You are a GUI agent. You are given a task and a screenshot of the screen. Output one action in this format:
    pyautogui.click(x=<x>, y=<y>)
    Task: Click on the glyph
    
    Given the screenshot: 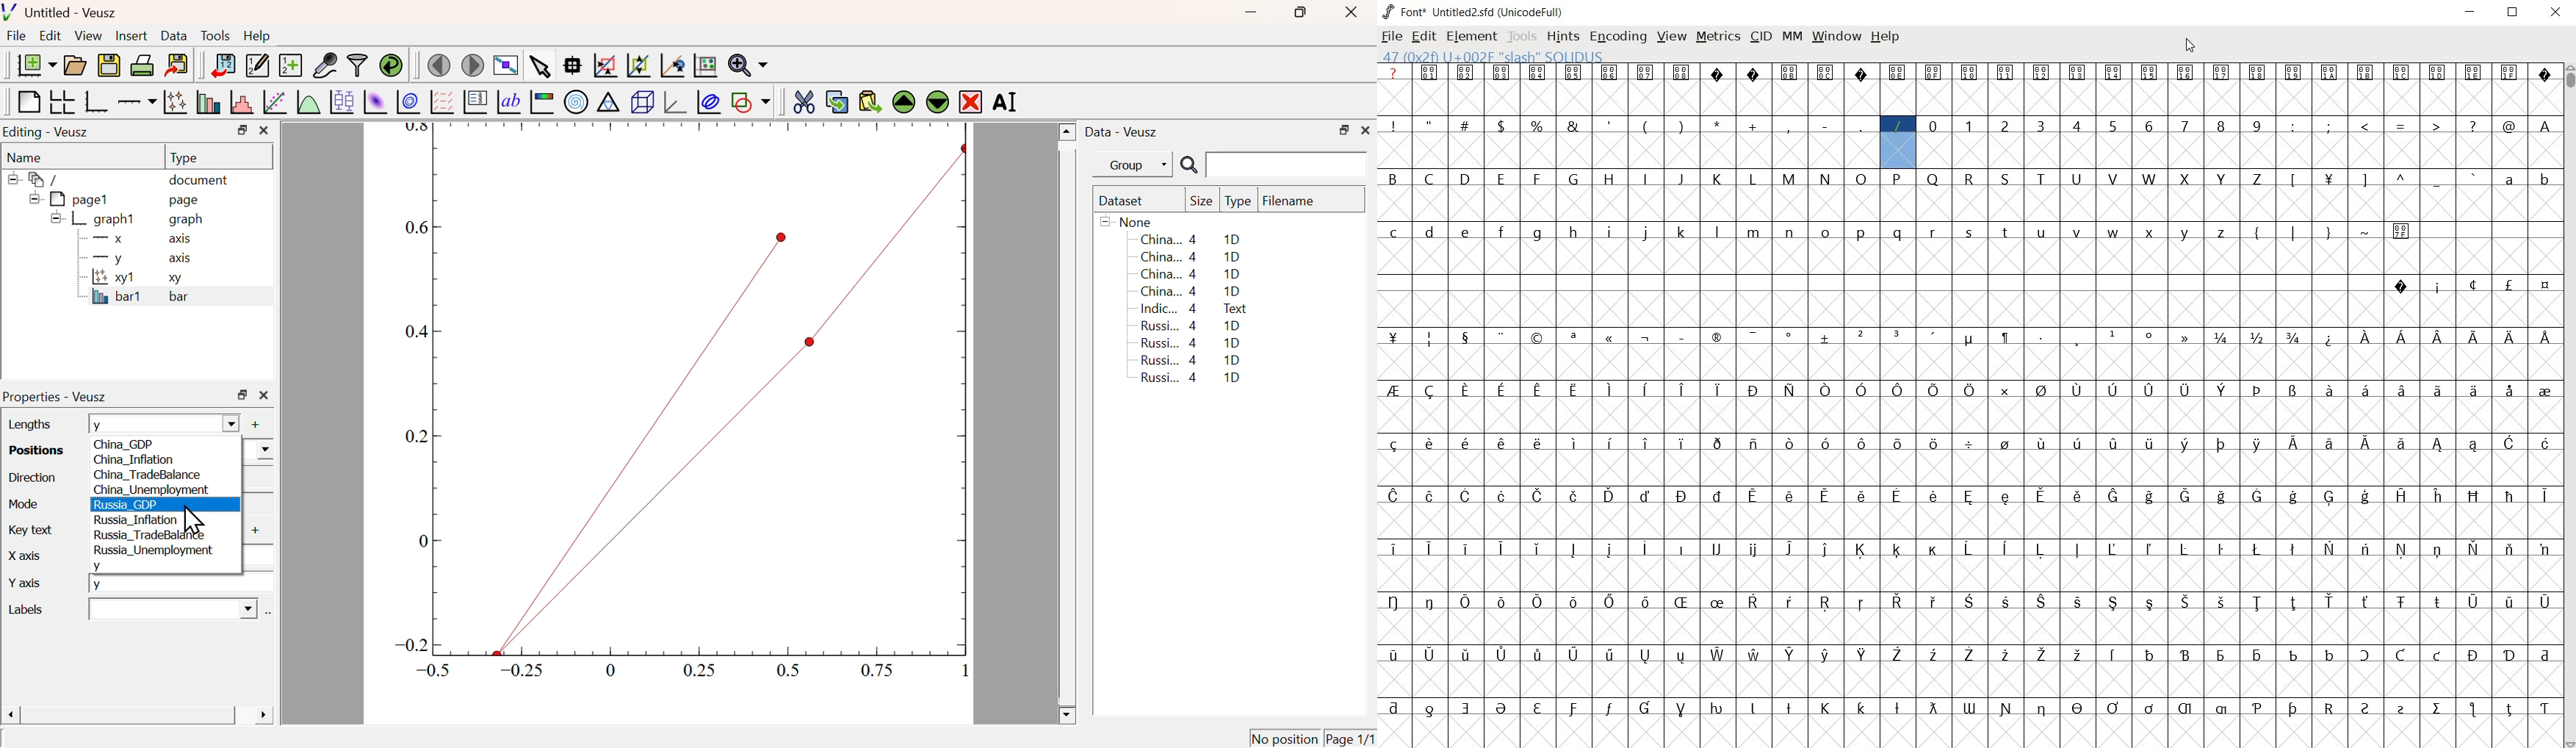 What is the action you would take?
    pyautogui.click(x=1861, y=390)
    